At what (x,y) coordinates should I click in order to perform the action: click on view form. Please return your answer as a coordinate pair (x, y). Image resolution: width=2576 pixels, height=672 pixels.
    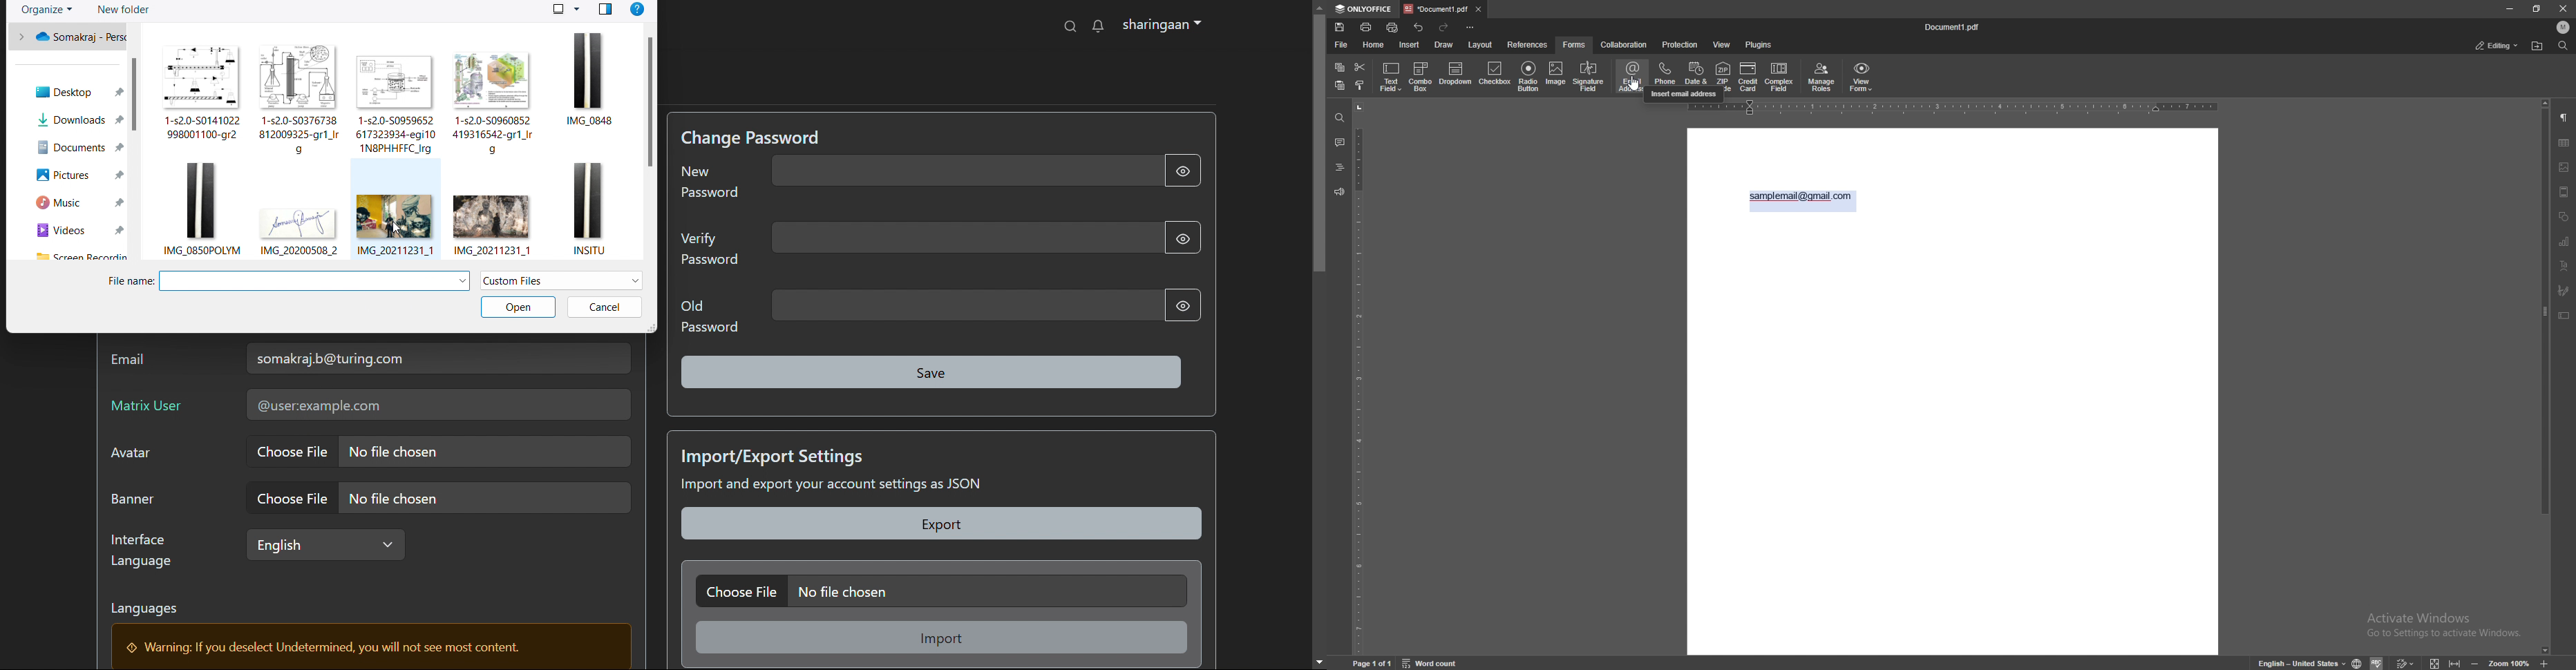
    Looking at the image, I should click on (1862, 77).